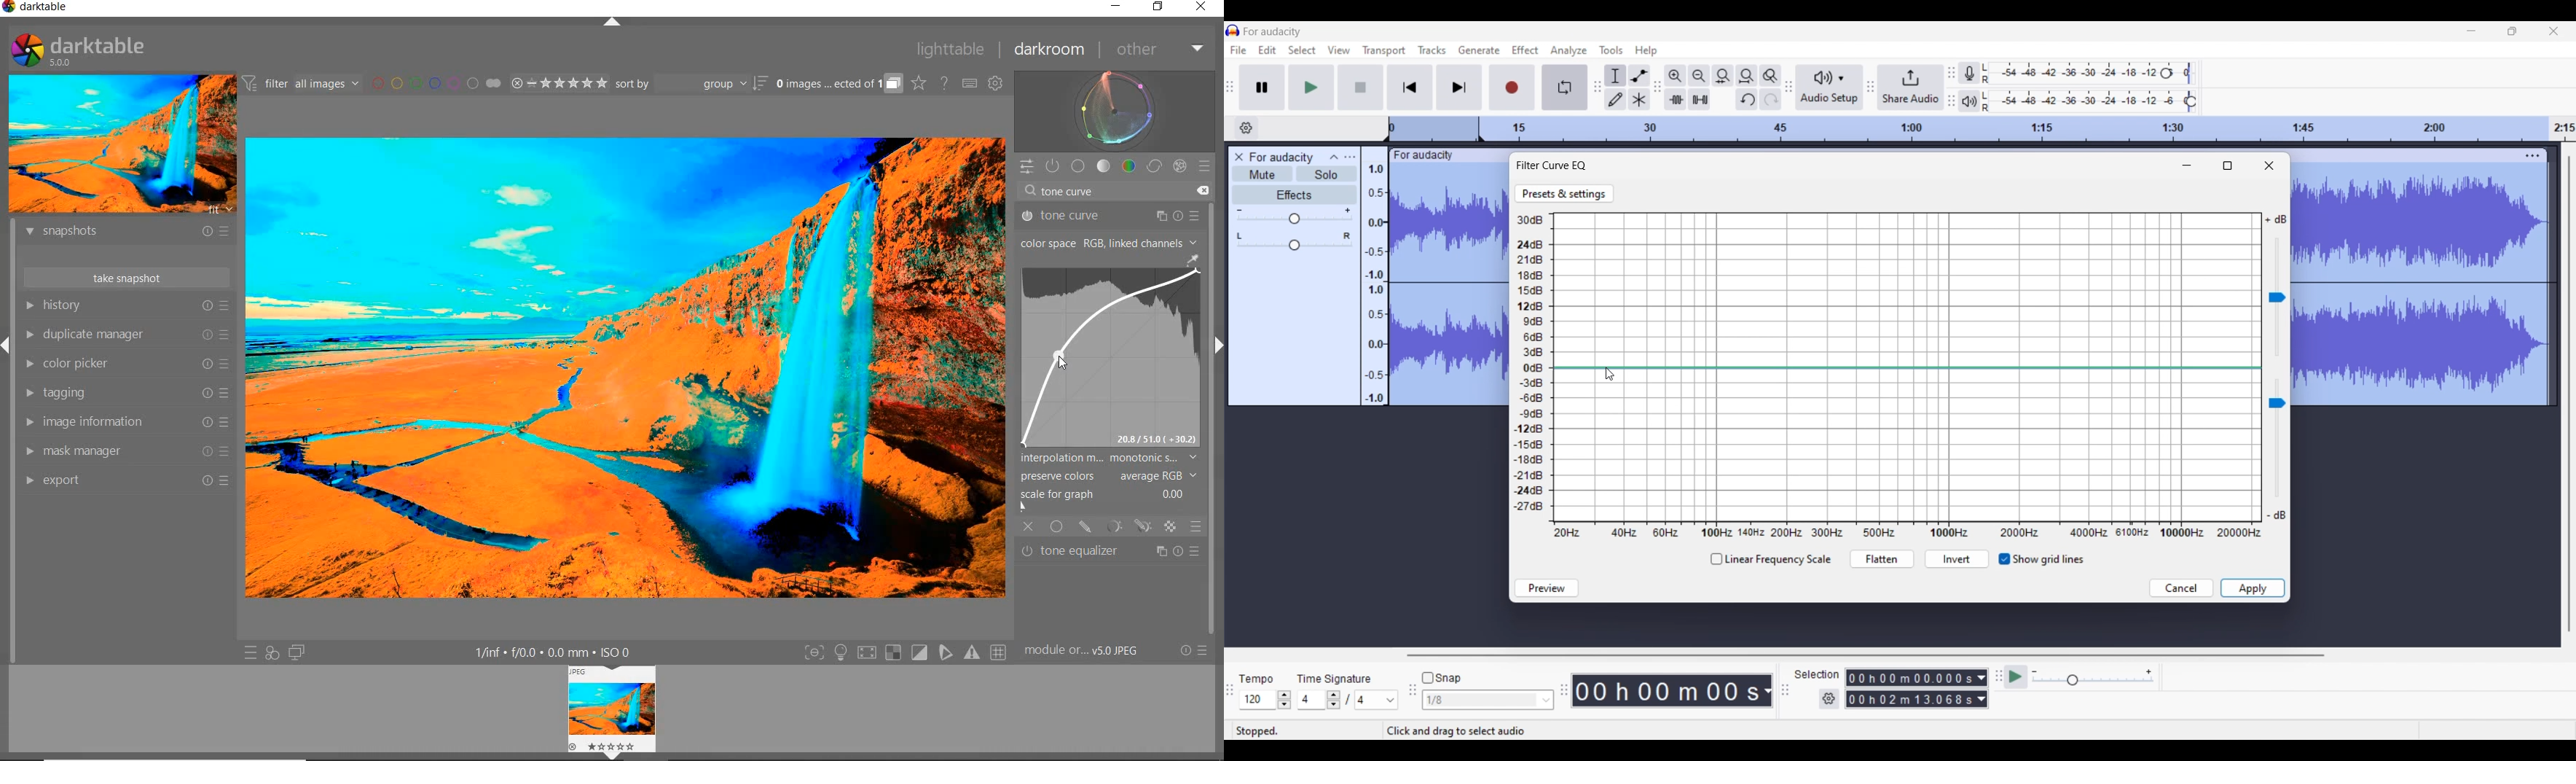 The height and width of the screenshot is (784, 2576). Describe the element at coordinates (839, 84) in the screenshot. I see `EXPAND GROUPED IMAGES` at that location.